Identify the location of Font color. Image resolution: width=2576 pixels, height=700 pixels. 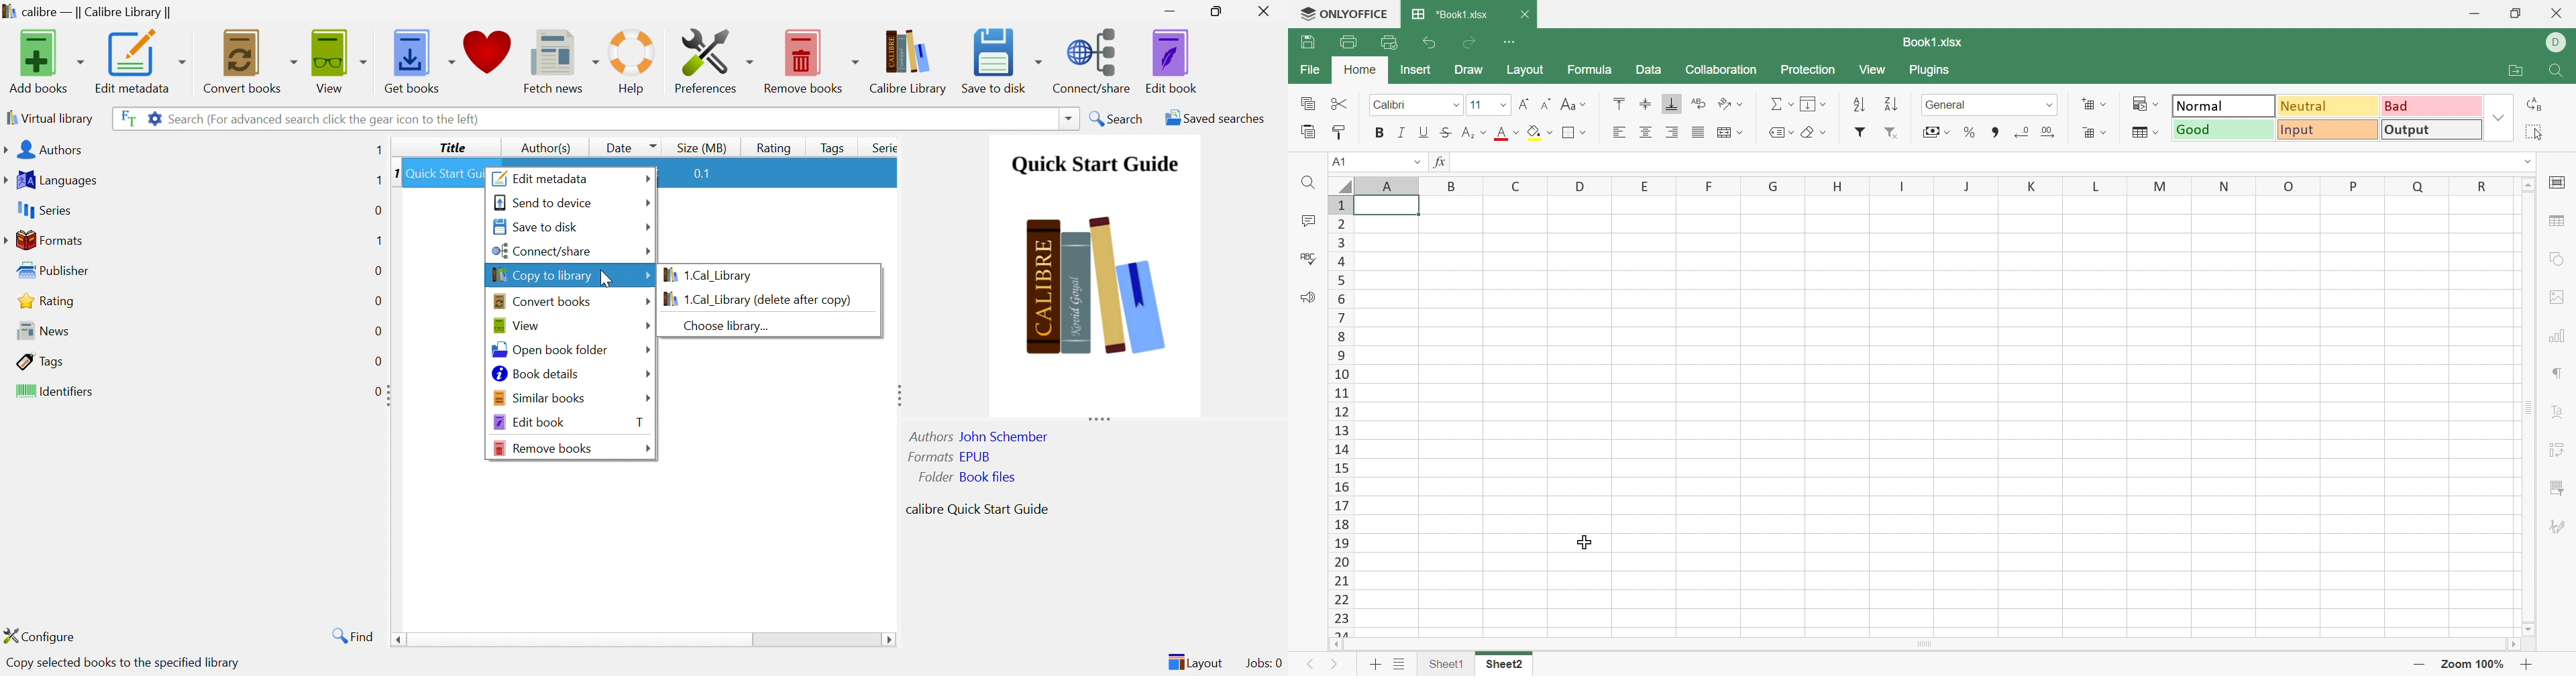
(1500, 133).